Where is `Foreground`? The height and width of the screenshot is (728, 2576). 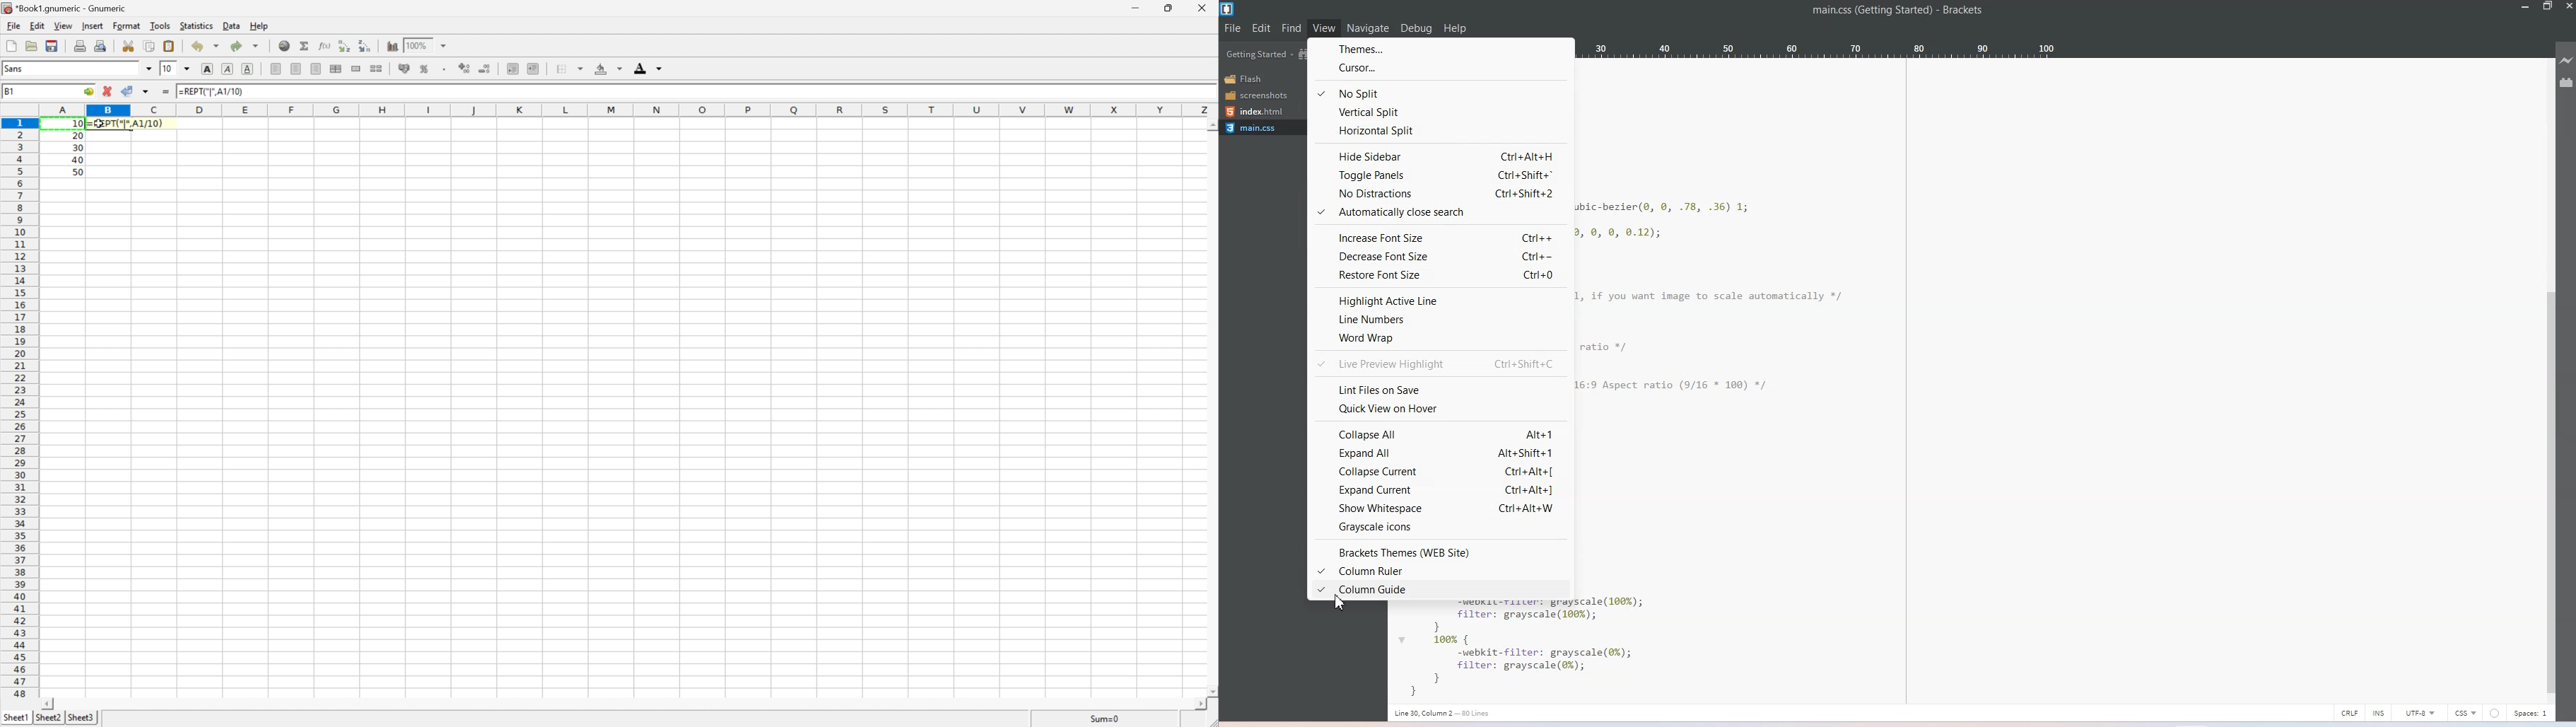 Foreground is located at coordinates (649, 67).